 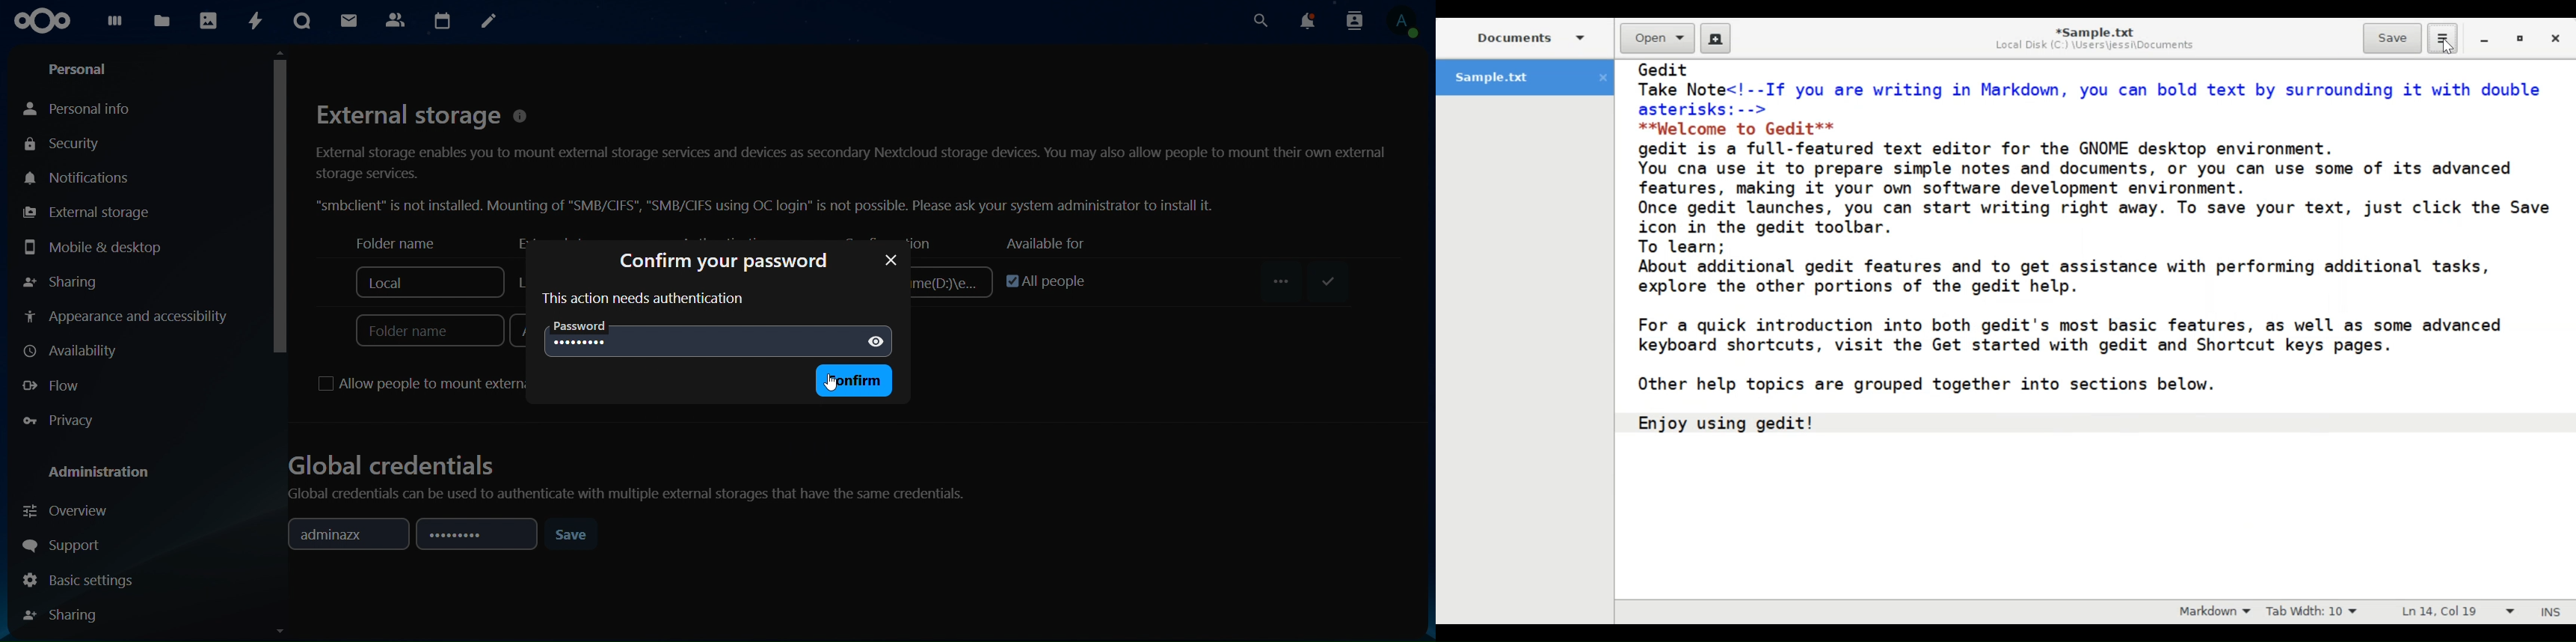 What do you see at coordinates (2092, 268) in the screenshot?
I see `Gedlt

Take Note<!--If you are writing in Markdown, you can bold text by surrounding it with double
asterisks:-->

**Welcome to Gedit**

gedit is a full-featured text editor for the GNOME desktop environment.

You cna use it to prepare simple notes and documents, or you can use some of its advanced
features, making it your own software development environment.

Once gedit launches, you can start writing right away. To save your text, just click the Save
icon in the gedit toolbar.

To learn;

About additional gedit features and to get assistance with performing additional tasks,
explore the other portions of the gedit help.

For a quick introduction into both gedit's most basic features, as well as some advanced
keyboard shortcuts, visit the Get started with gedit and Shortcut keys pages.

Other help topics are grouped together into sections below.

Enjoy using gedit!` at bounding box center [2092, 268].